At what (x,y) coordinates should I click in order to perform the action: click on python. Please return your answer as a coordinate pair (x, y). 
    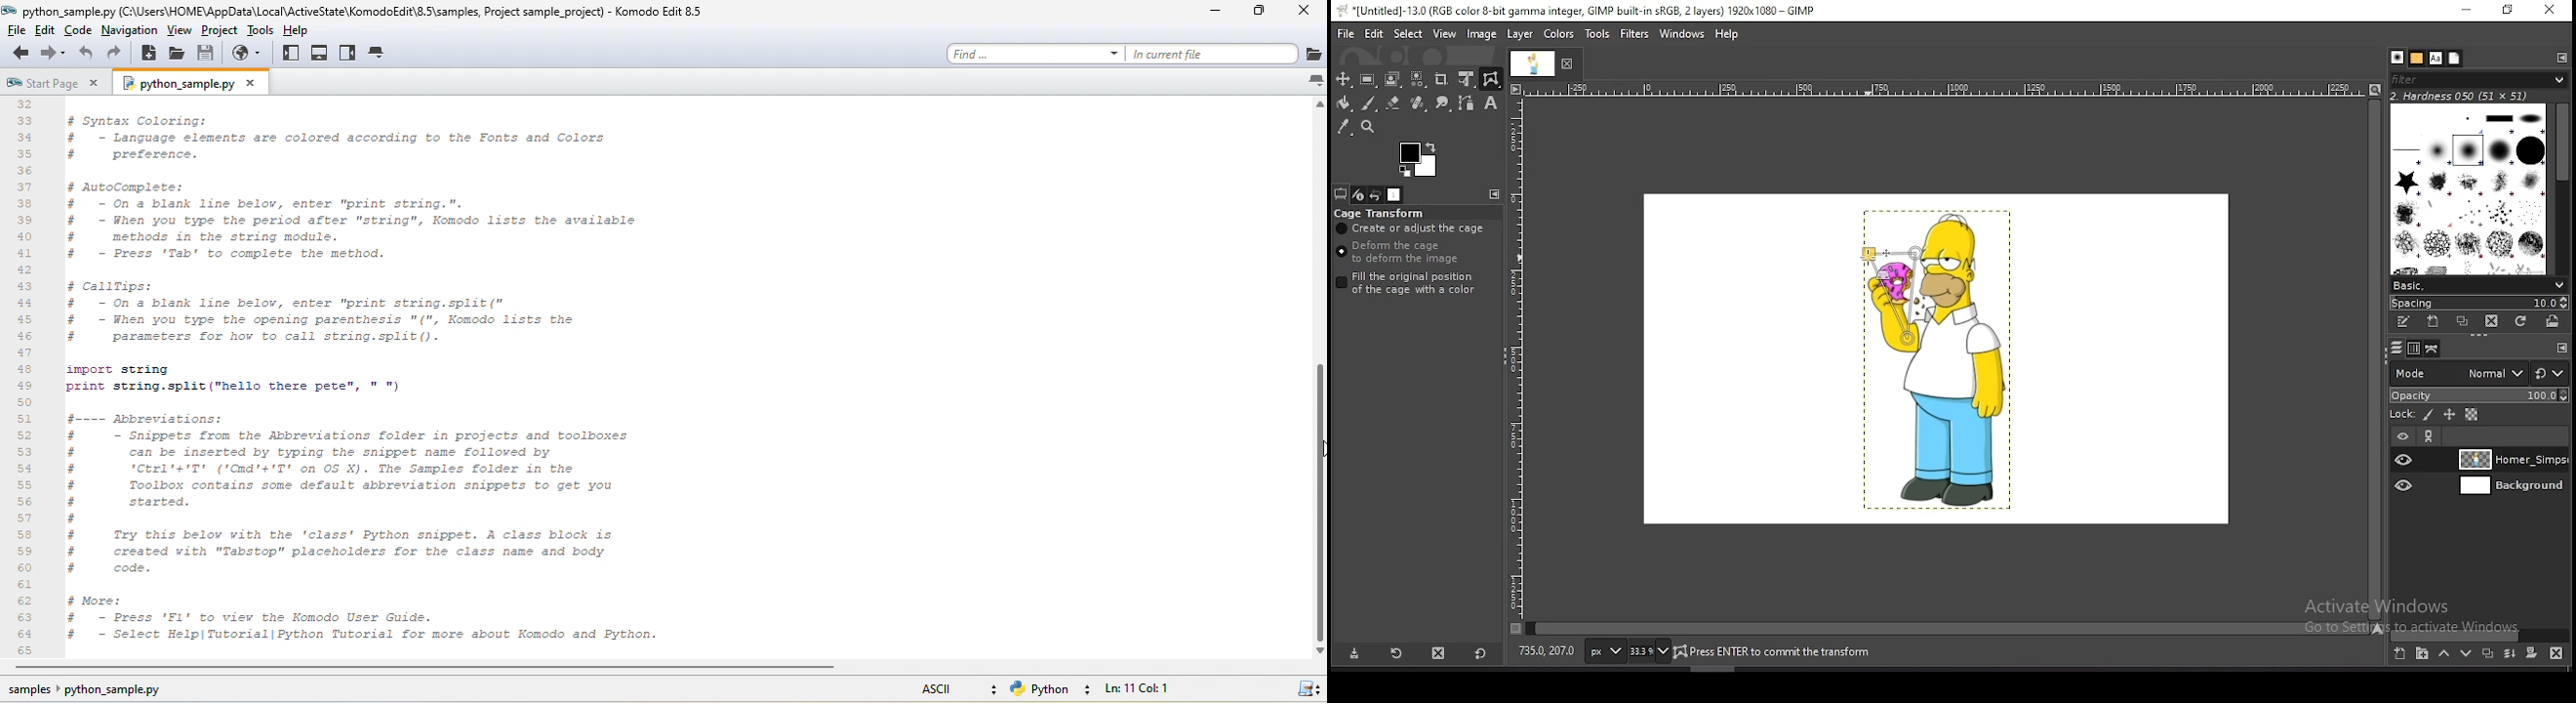
    Looking at the image, I should click on (1058, 689).